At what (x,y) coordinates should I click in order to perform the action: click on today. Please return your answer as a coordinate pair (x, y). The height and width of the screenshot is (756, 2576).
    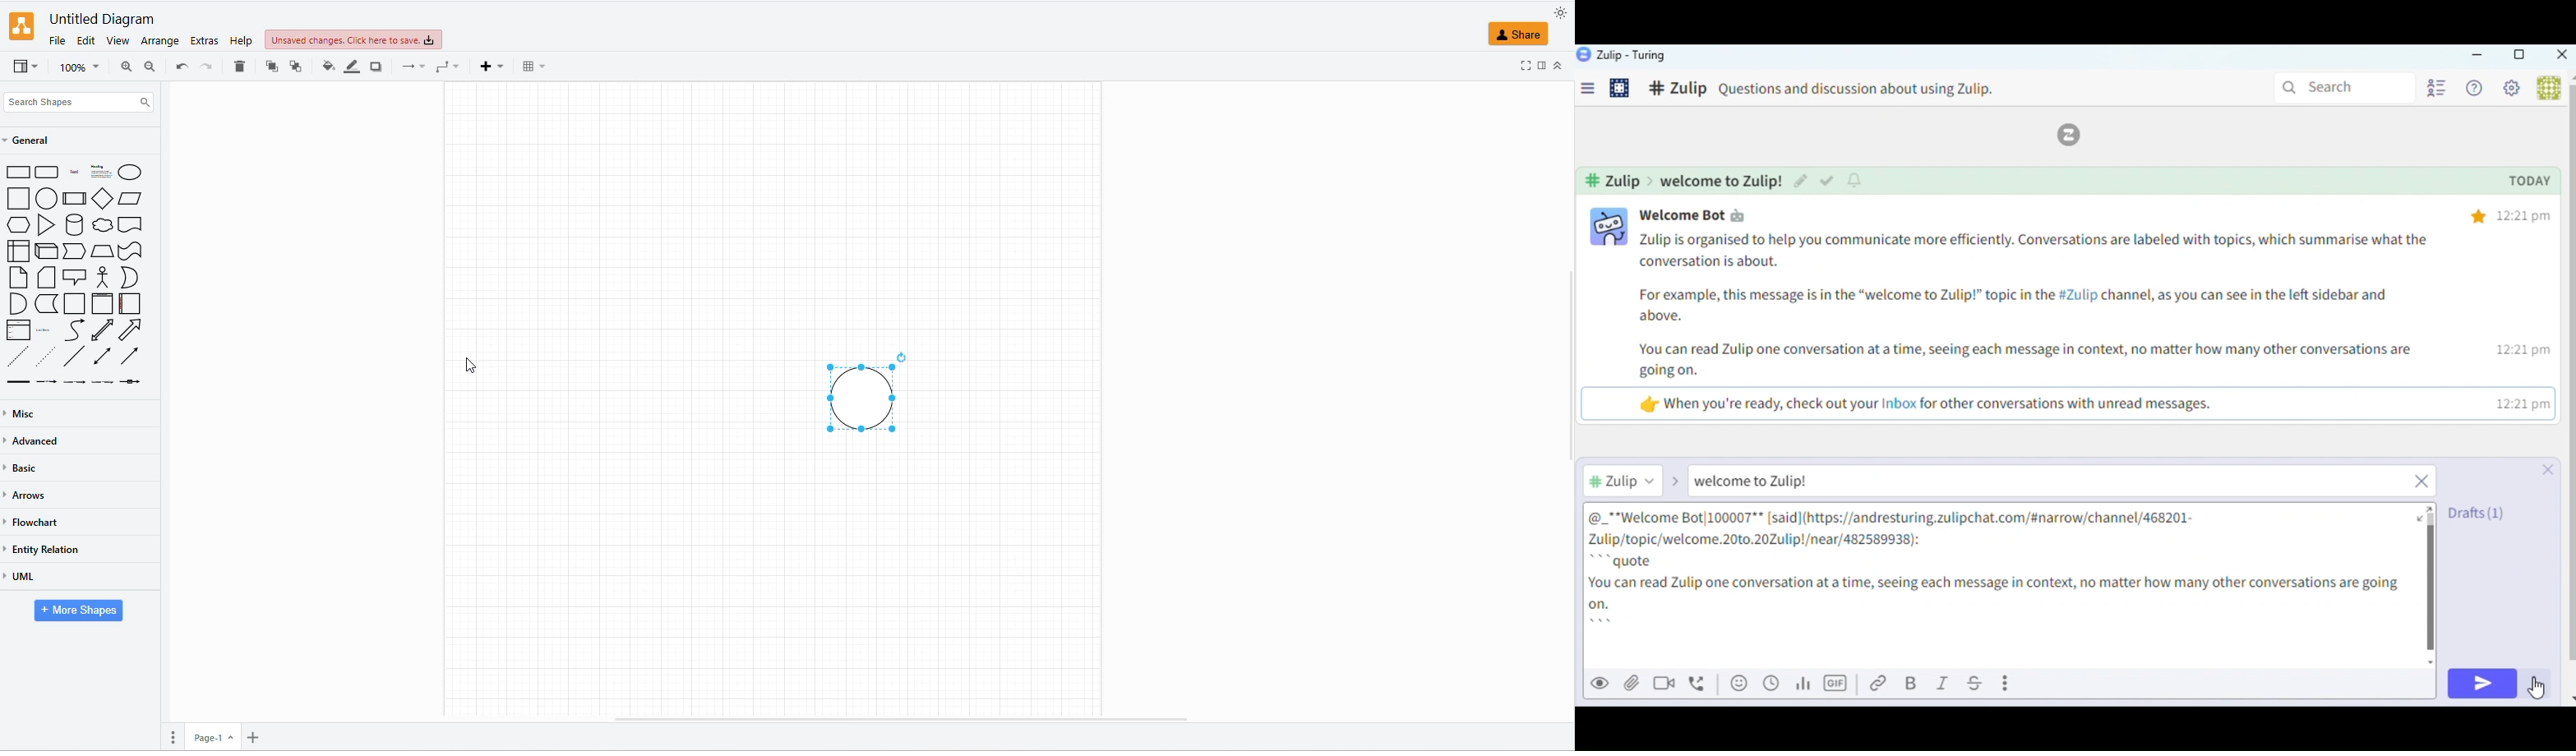
    Looking at the image, I should click on (2530, 182).